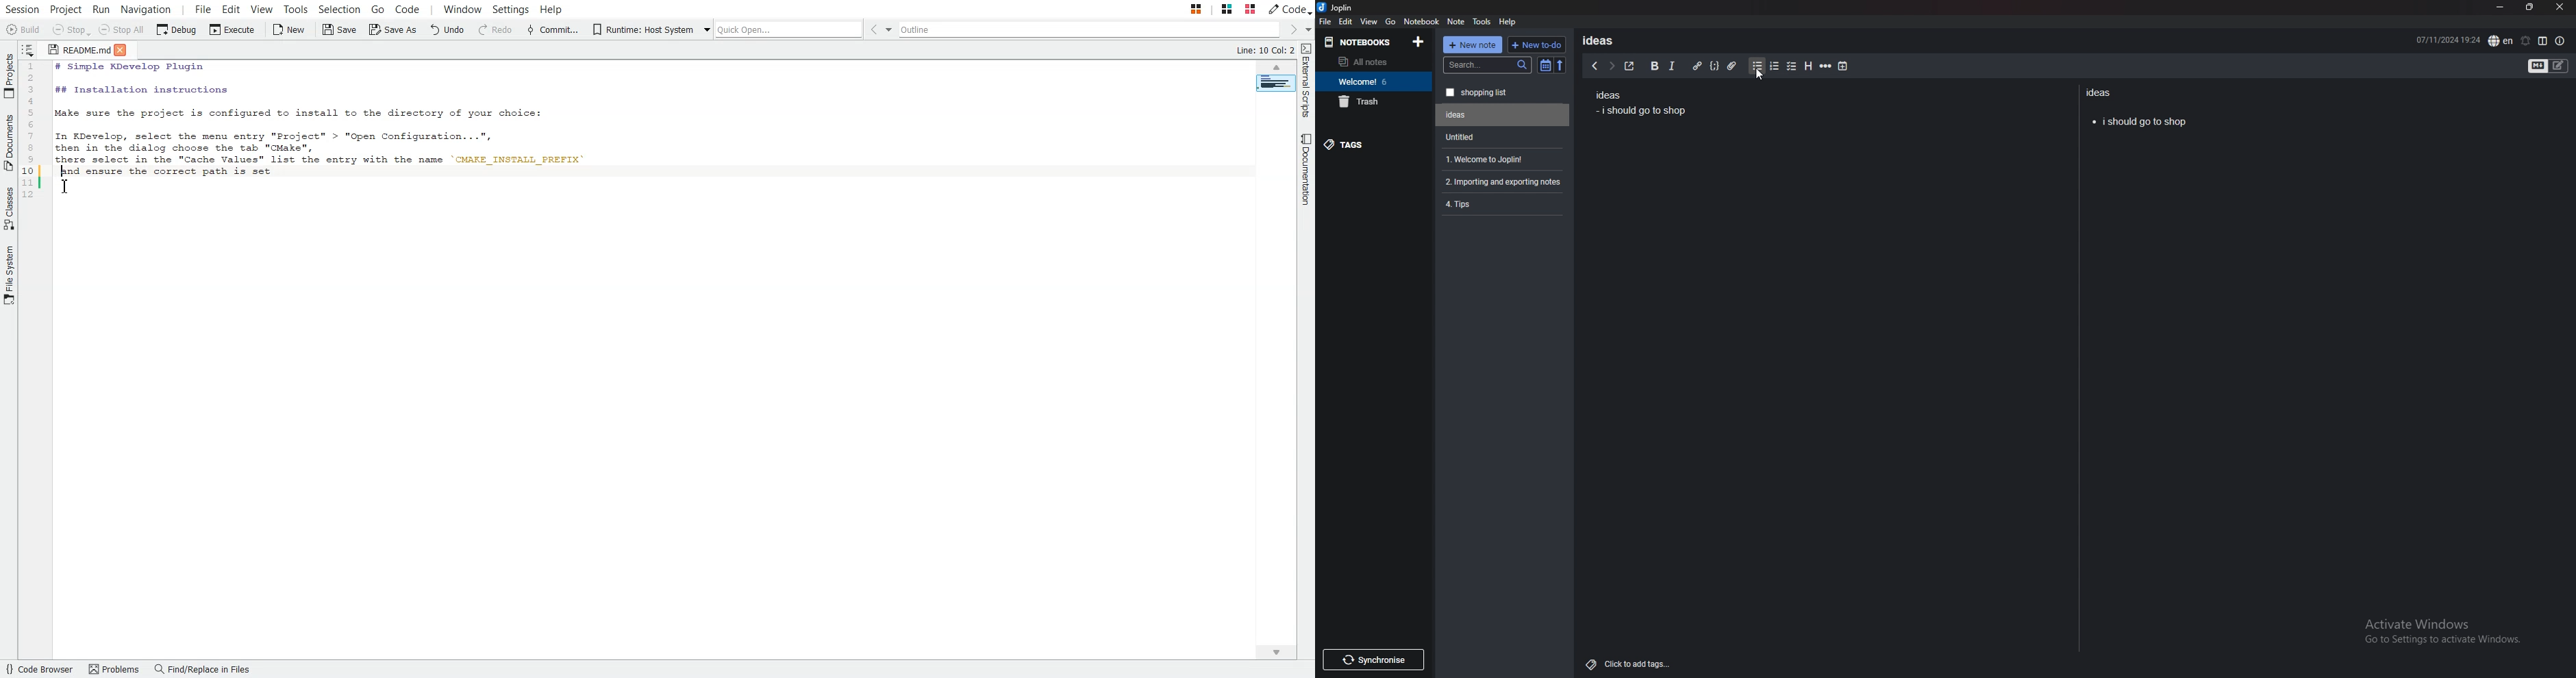 This screenshot has width=2576, height=700. I want to click on shopping list, so click(1503, 93).